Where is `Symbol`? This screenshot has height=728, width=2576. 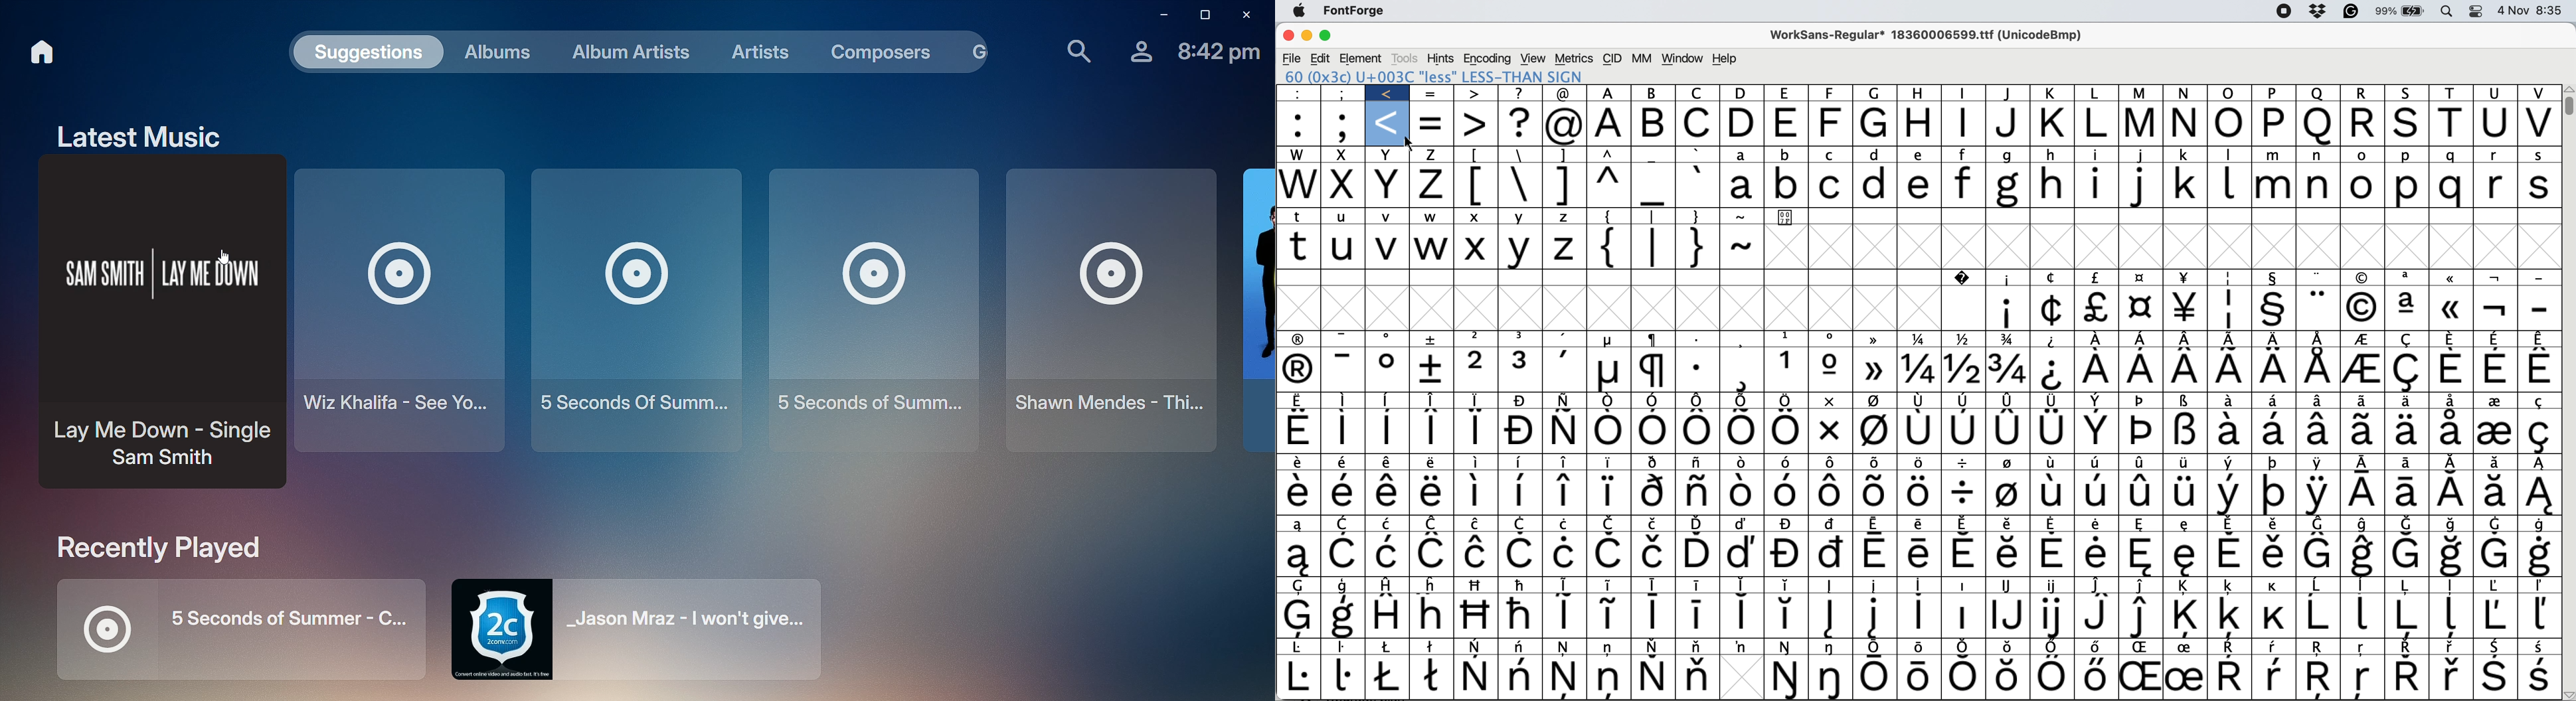 Symbol is located at coordinates (1564, 553).